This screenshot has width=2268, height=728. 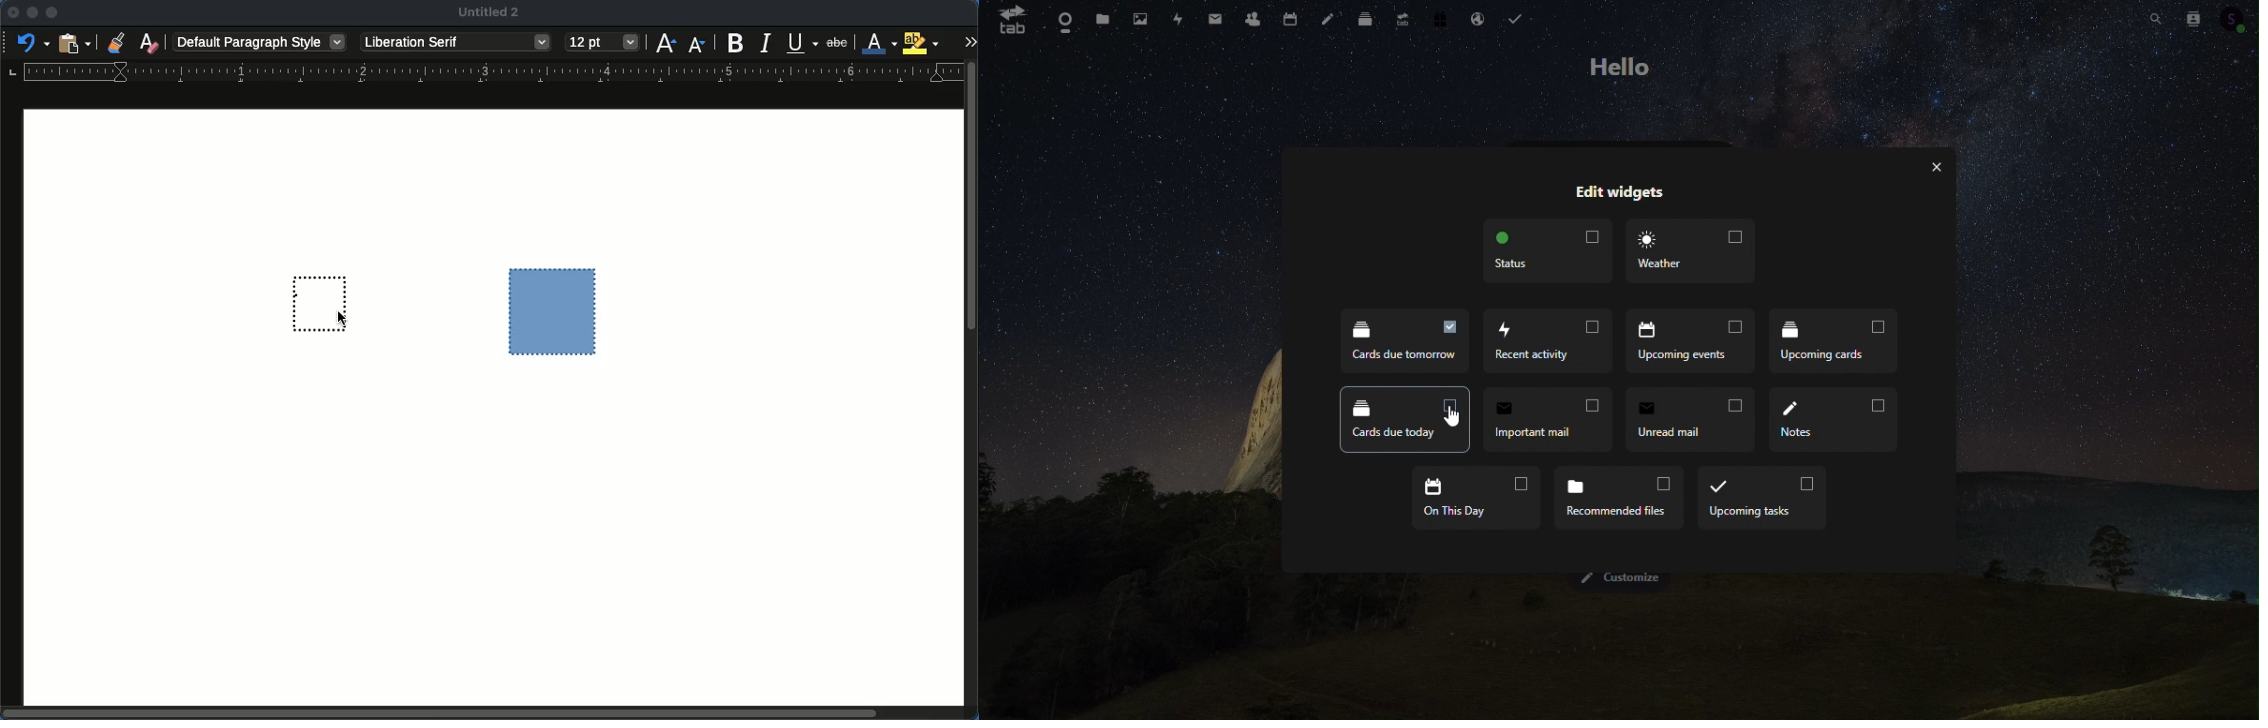 What do you see at coordinates (115, 41) in the screenshot?
I see `clone formatting` at bounding box center [115, 41].